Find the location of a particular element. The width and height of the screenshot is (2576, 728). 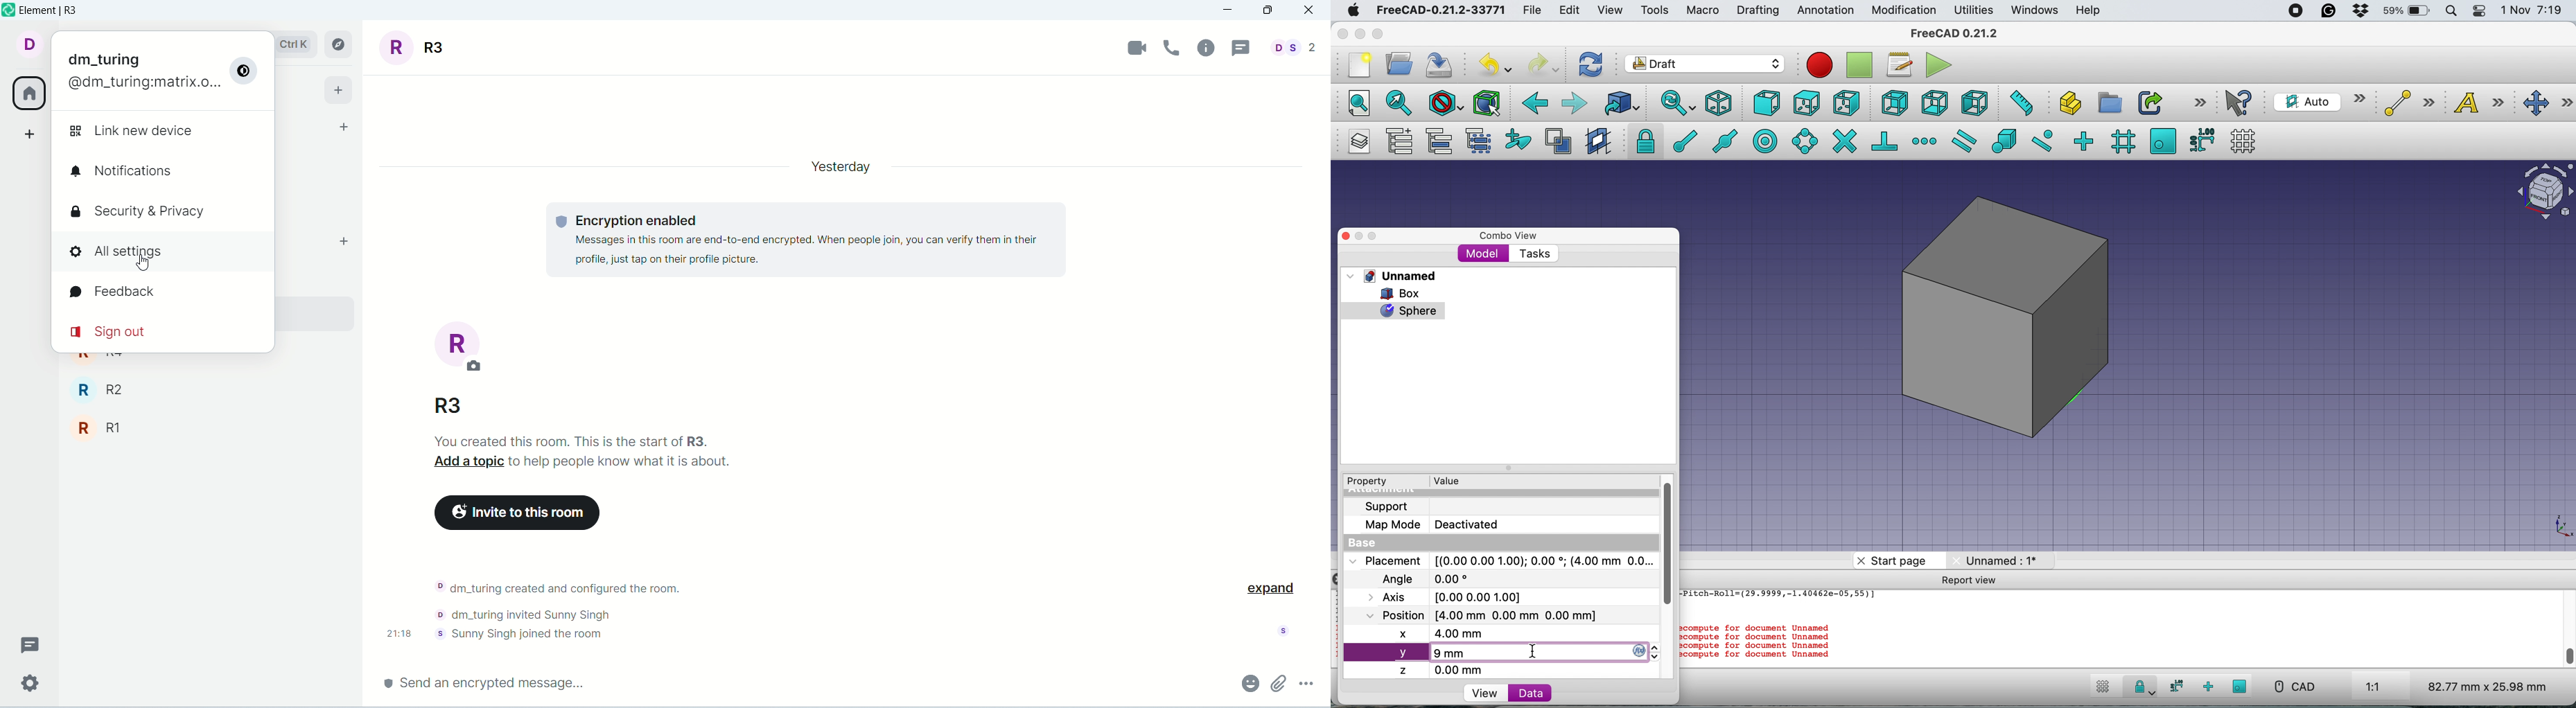

select group is located at coordinates (1478, 143).